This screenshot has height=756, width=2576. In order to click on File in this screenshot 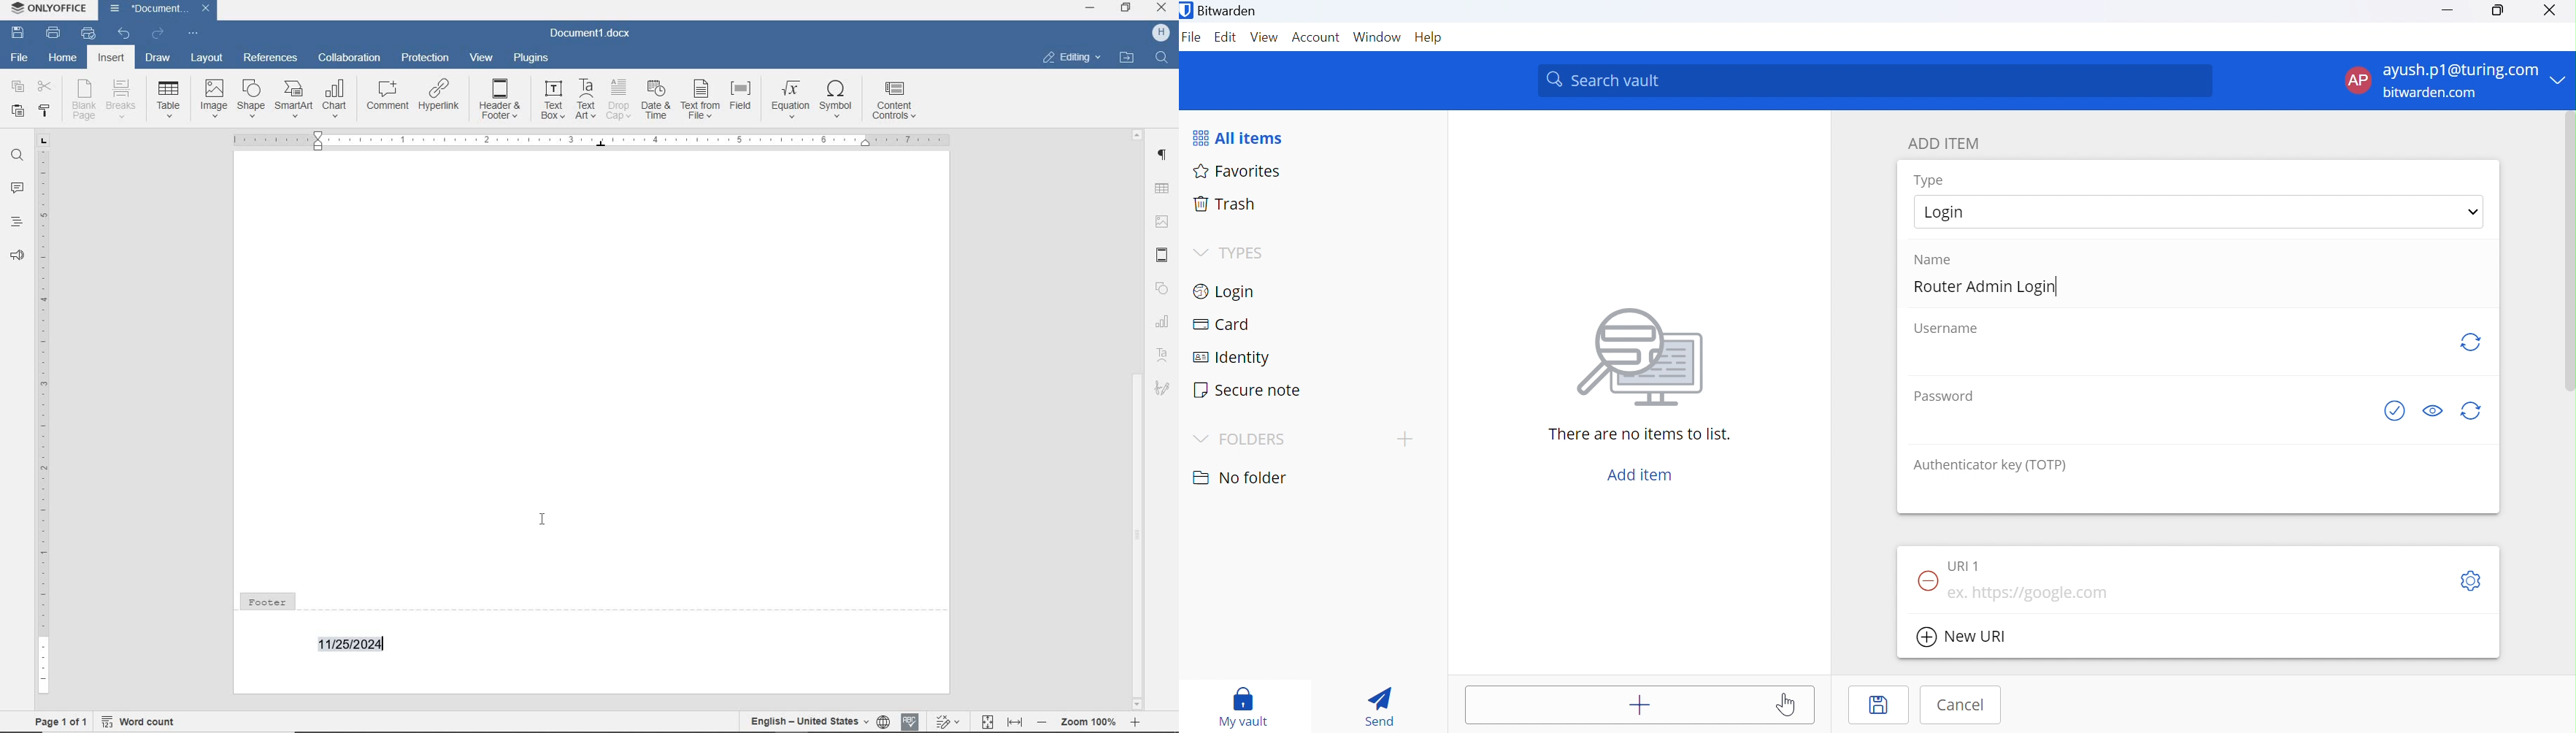, I will do `click(1192, 39)`.